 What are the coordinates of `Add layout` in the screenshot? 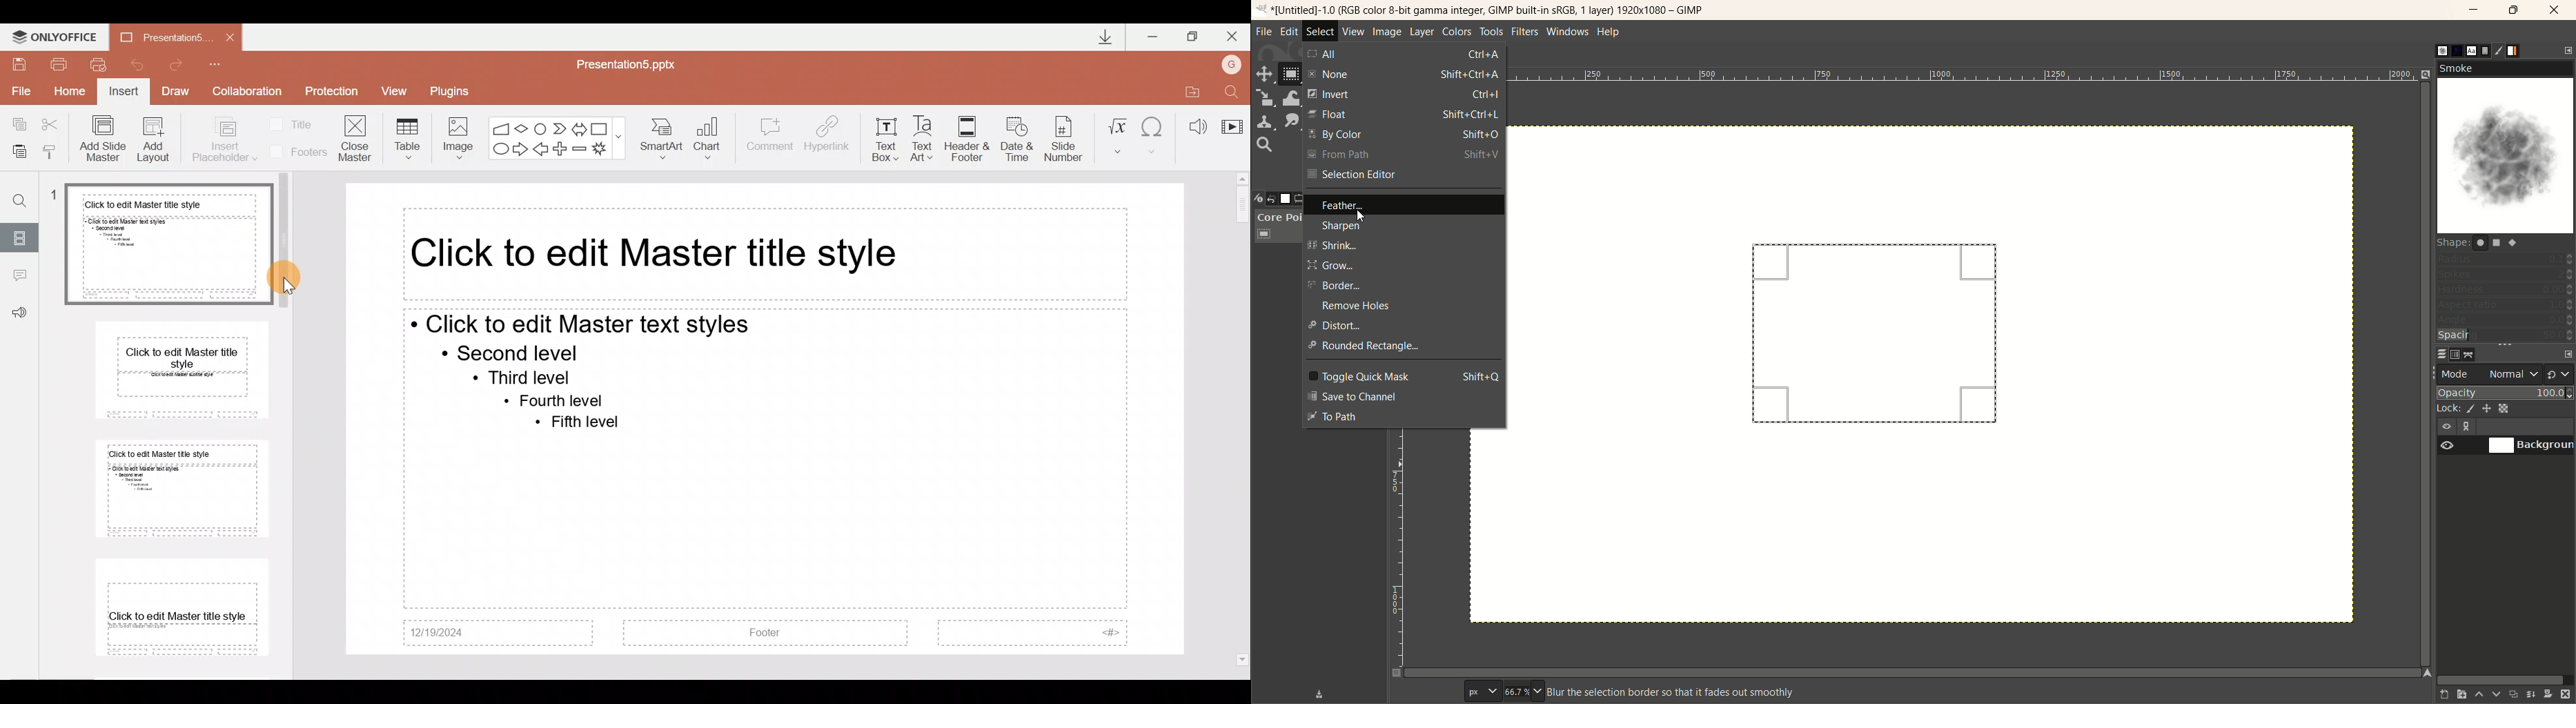 It's located at (154, 142).